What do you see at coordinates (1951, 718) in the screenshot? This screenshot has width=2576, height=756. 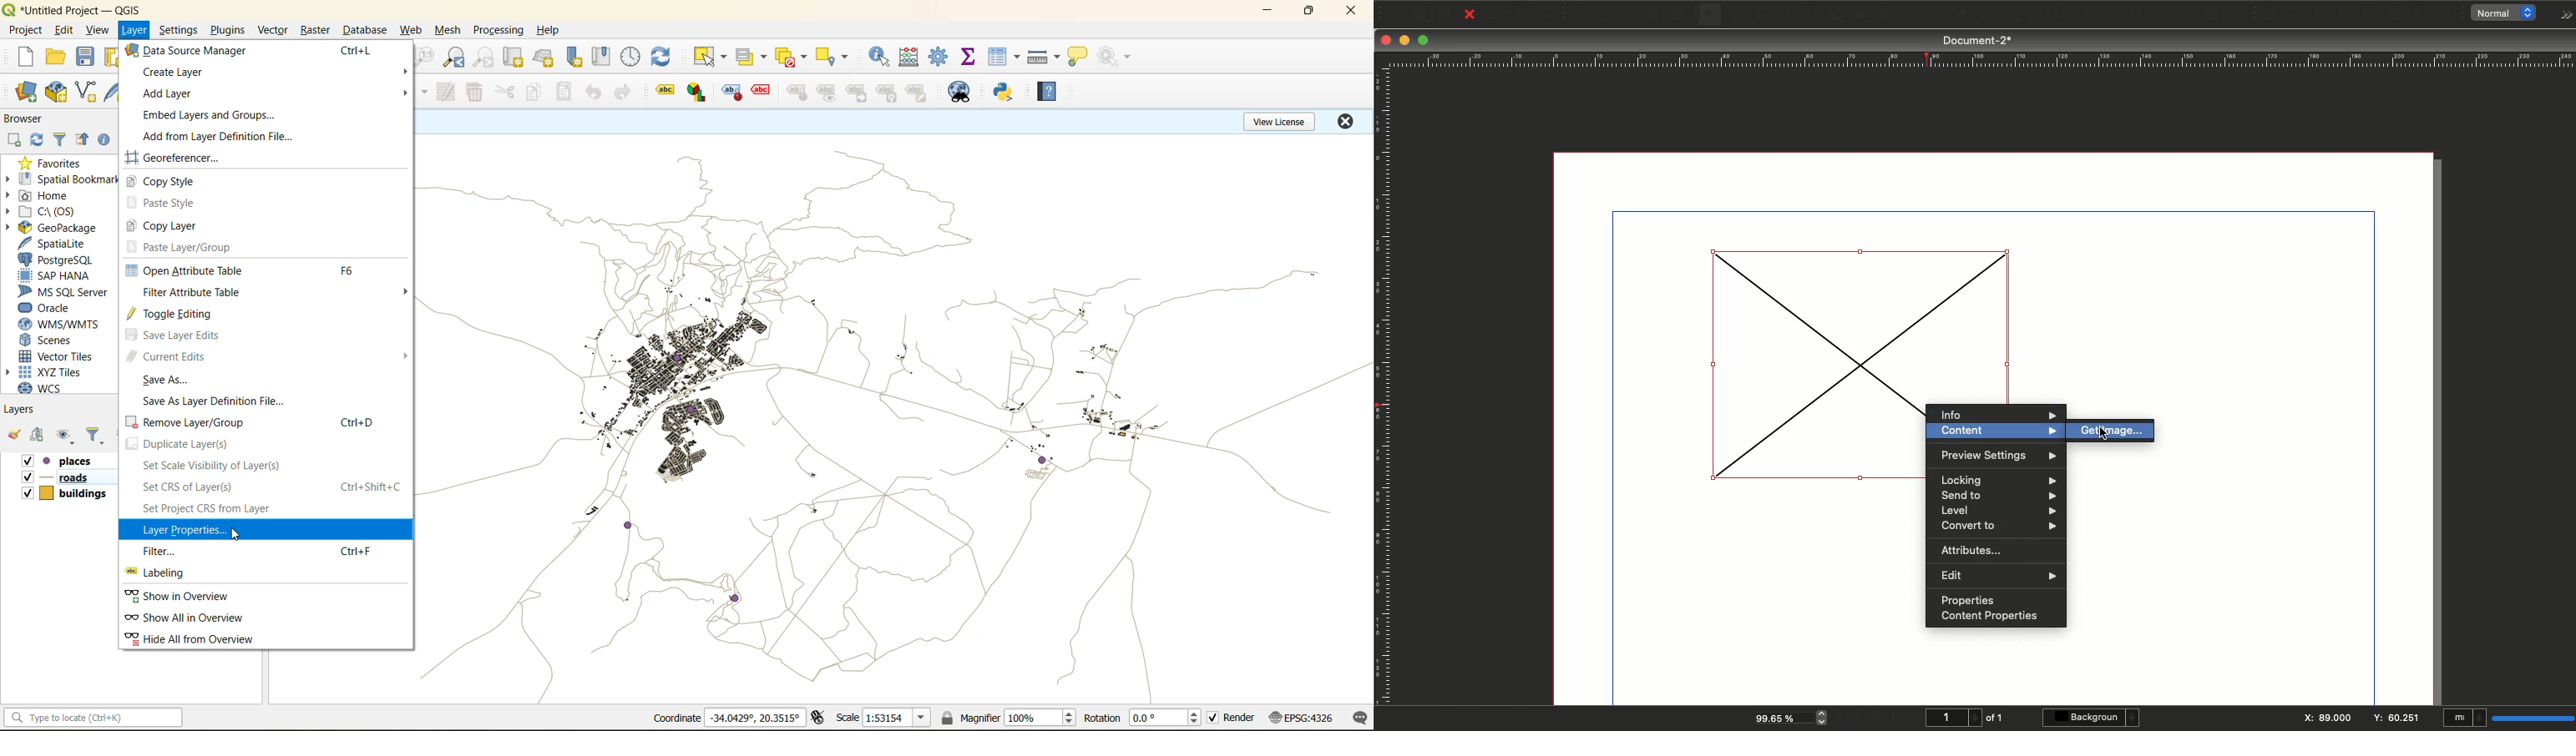 I see `1` at bounding box center [1951, 718].